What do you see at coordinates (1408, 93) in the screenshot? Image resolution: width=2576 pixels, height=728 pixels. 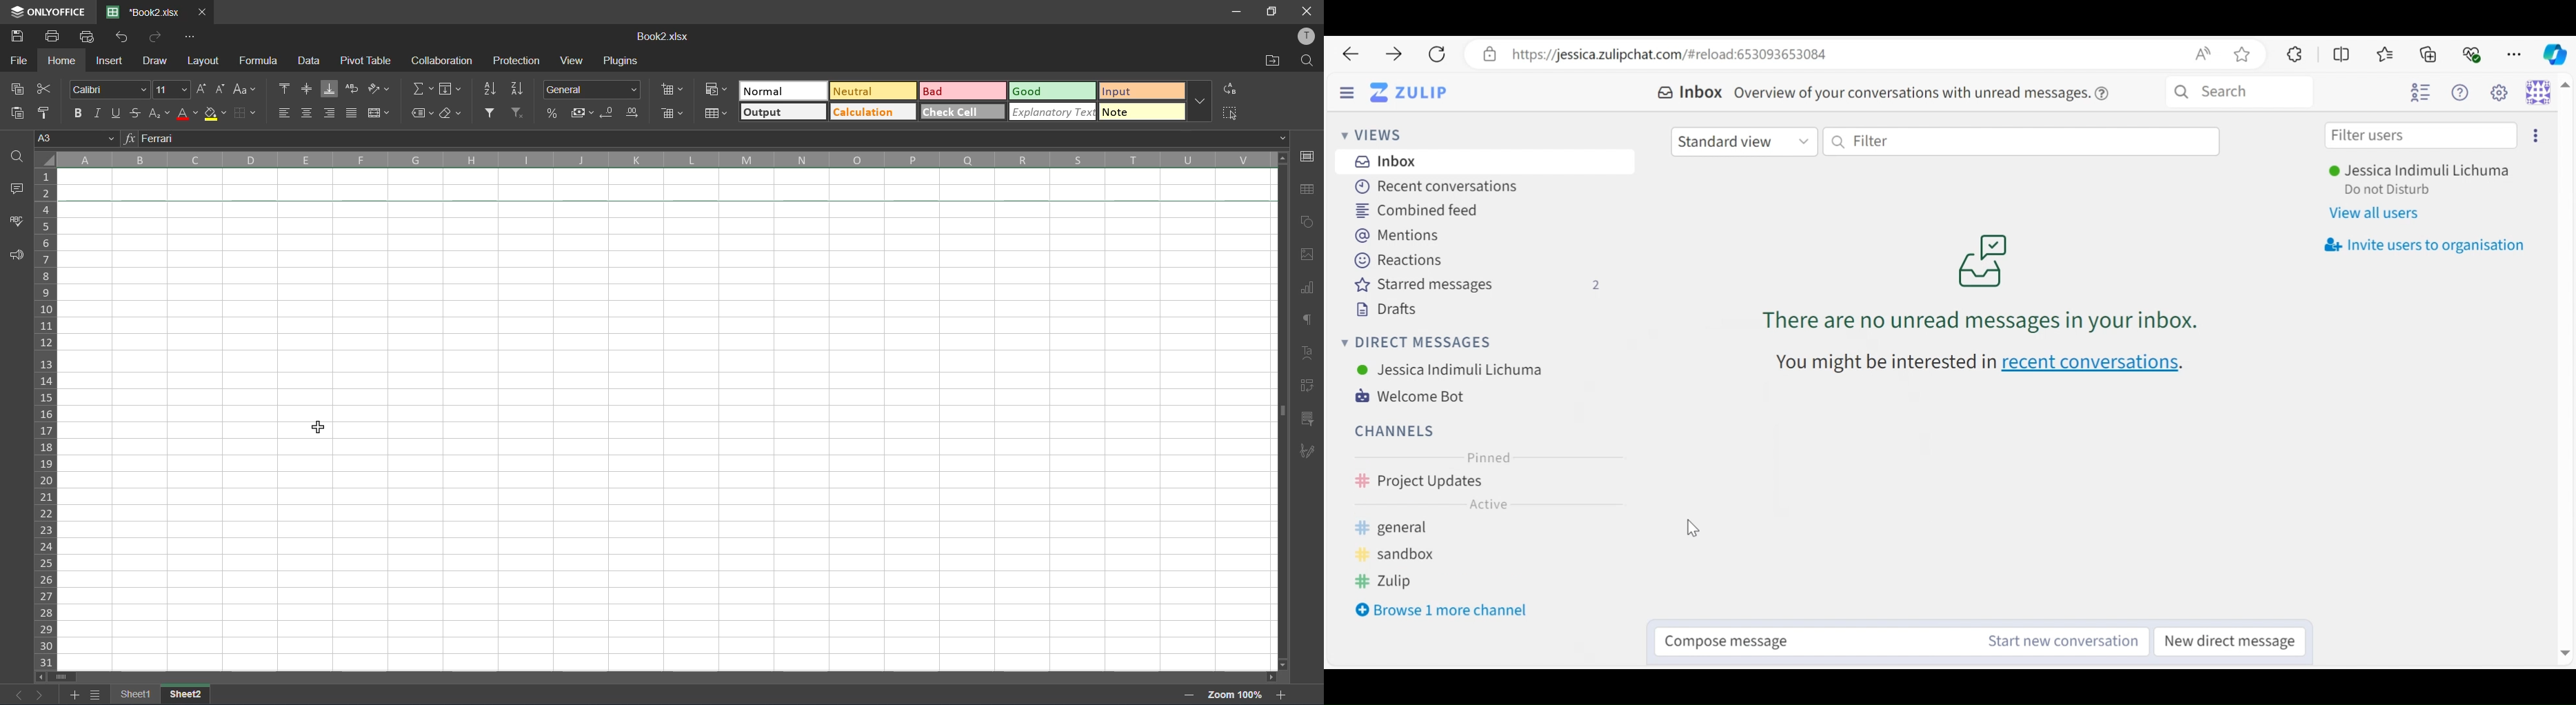 I see `Go to Home View` at bounding box center [1408, 93].